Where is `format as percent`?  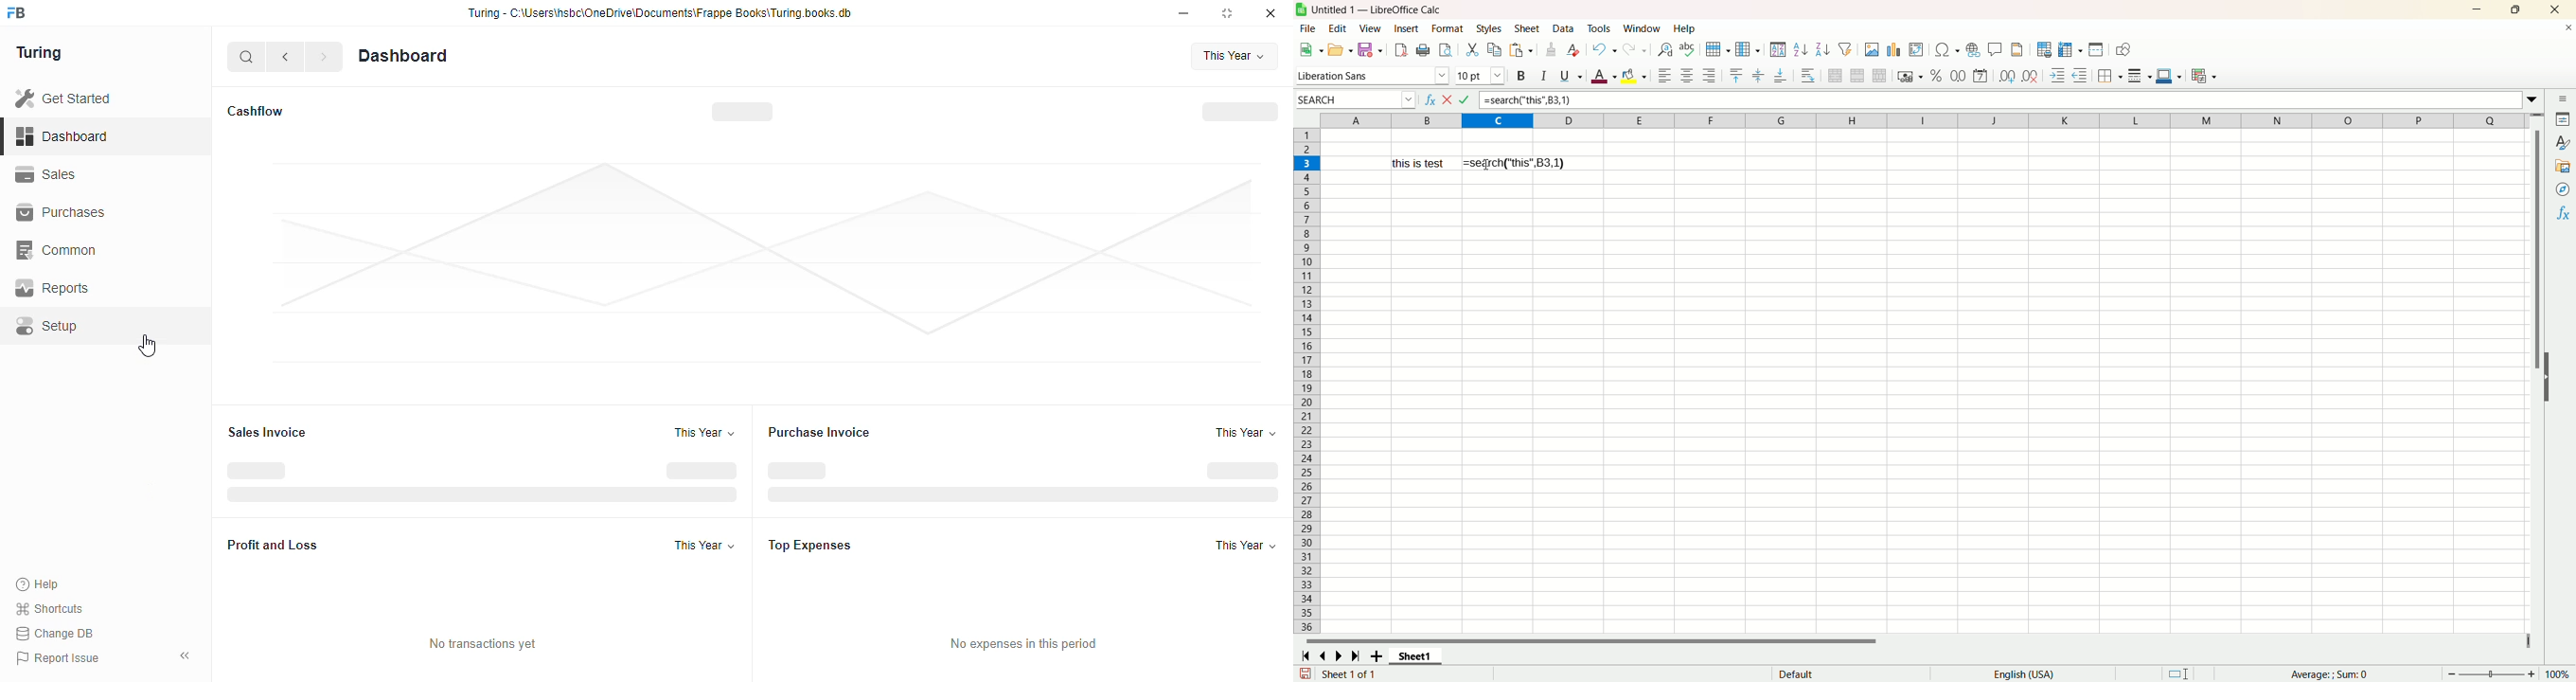
format as percent is located at coordinates (1937, 74).